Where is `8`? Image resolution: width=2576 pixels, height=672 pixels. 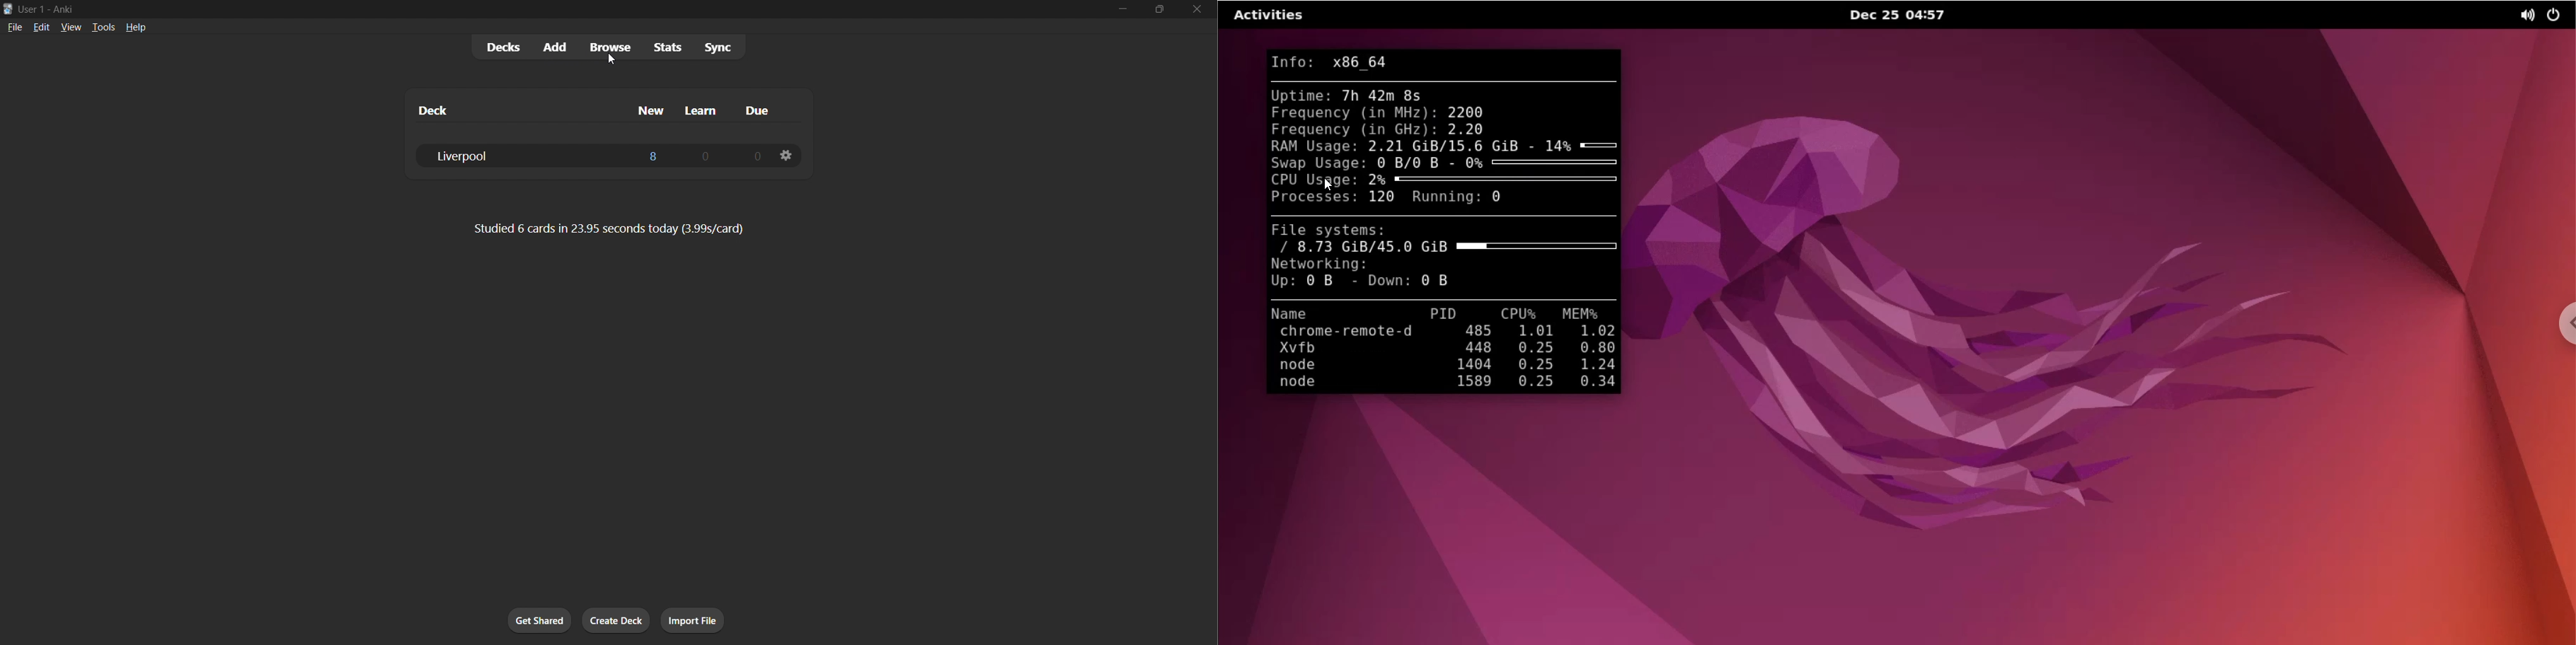
8 is located at coordinates (650, 158).